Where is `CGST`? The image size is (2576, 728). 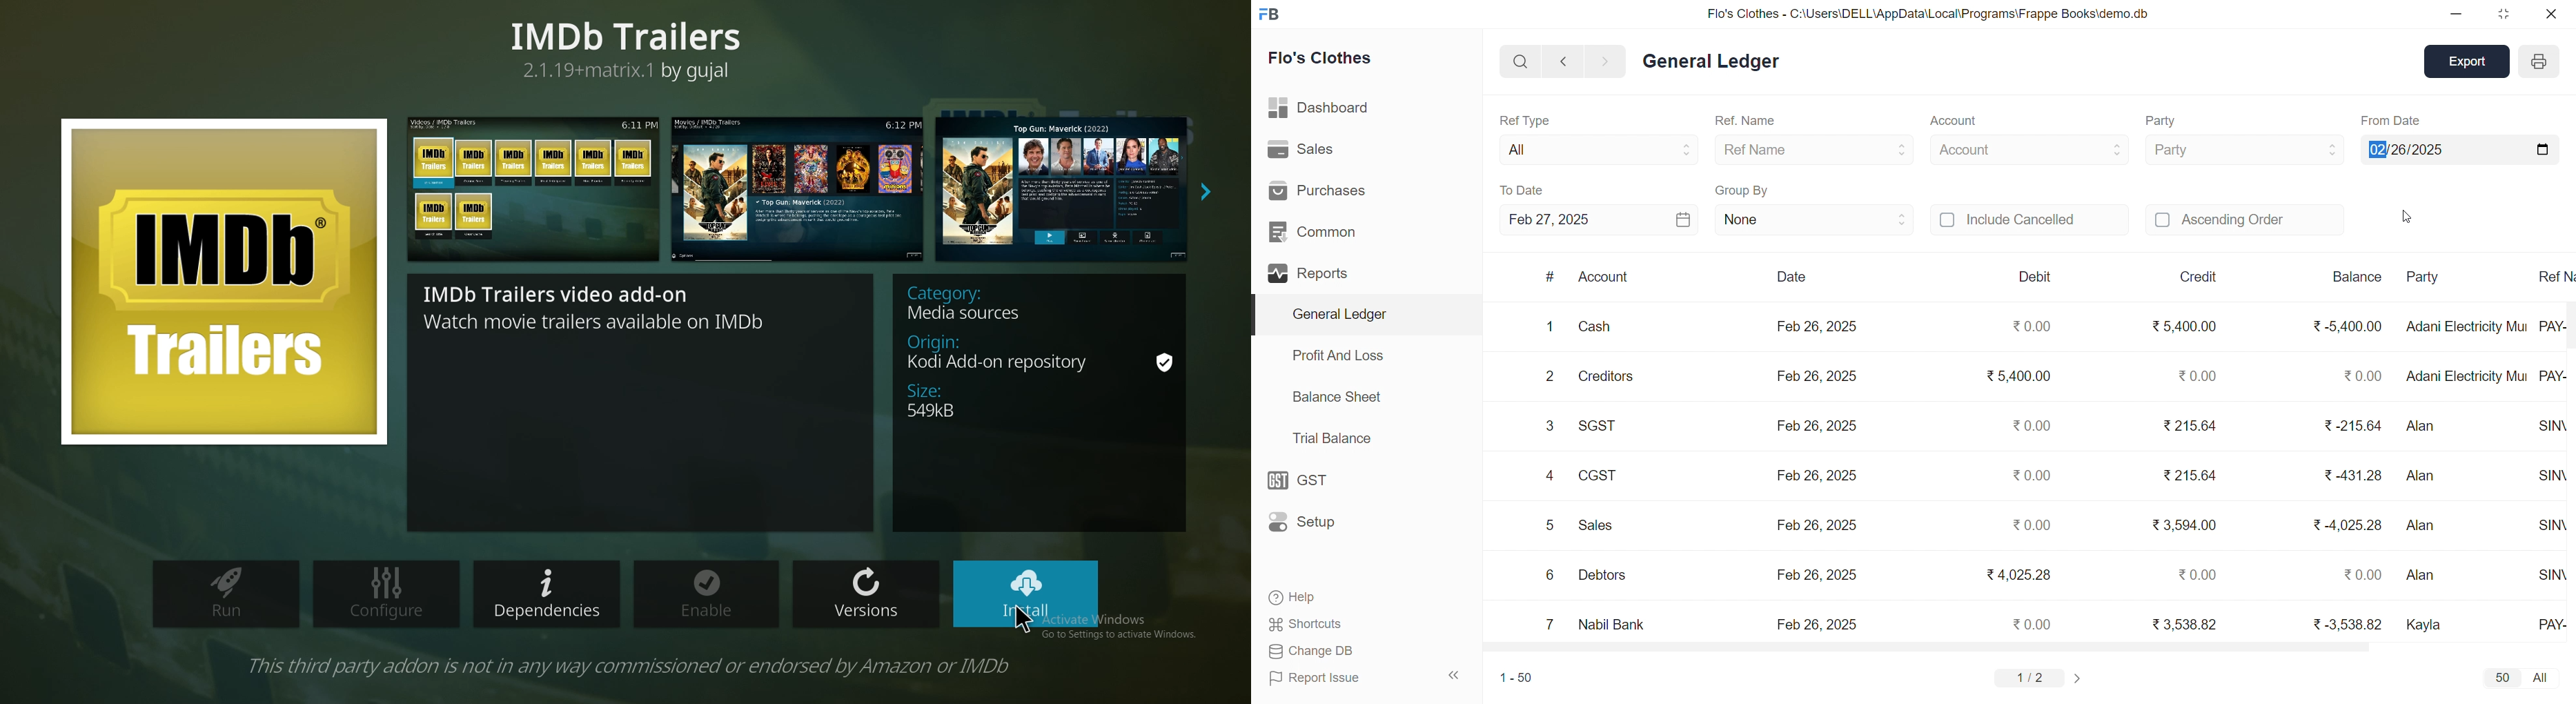 CGST is located at coordinates (1597, 475).